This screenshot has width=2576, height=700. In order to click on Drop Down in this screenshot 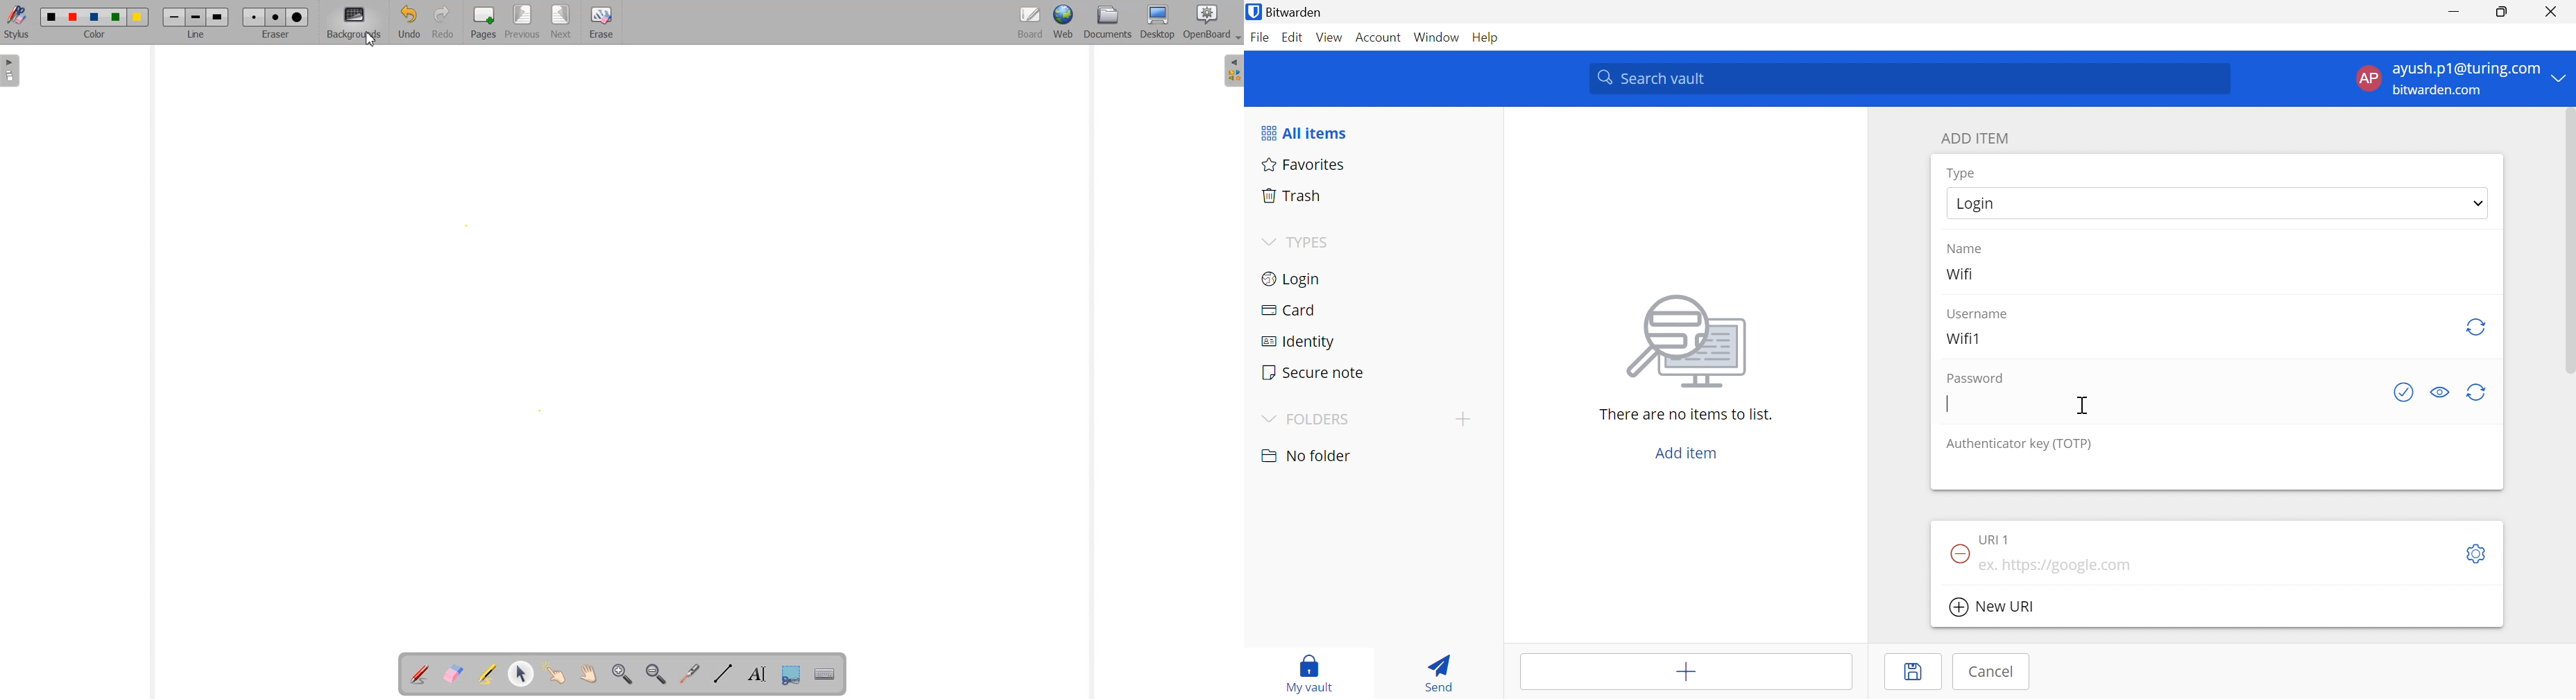, I will do `click(1462, 418)`.